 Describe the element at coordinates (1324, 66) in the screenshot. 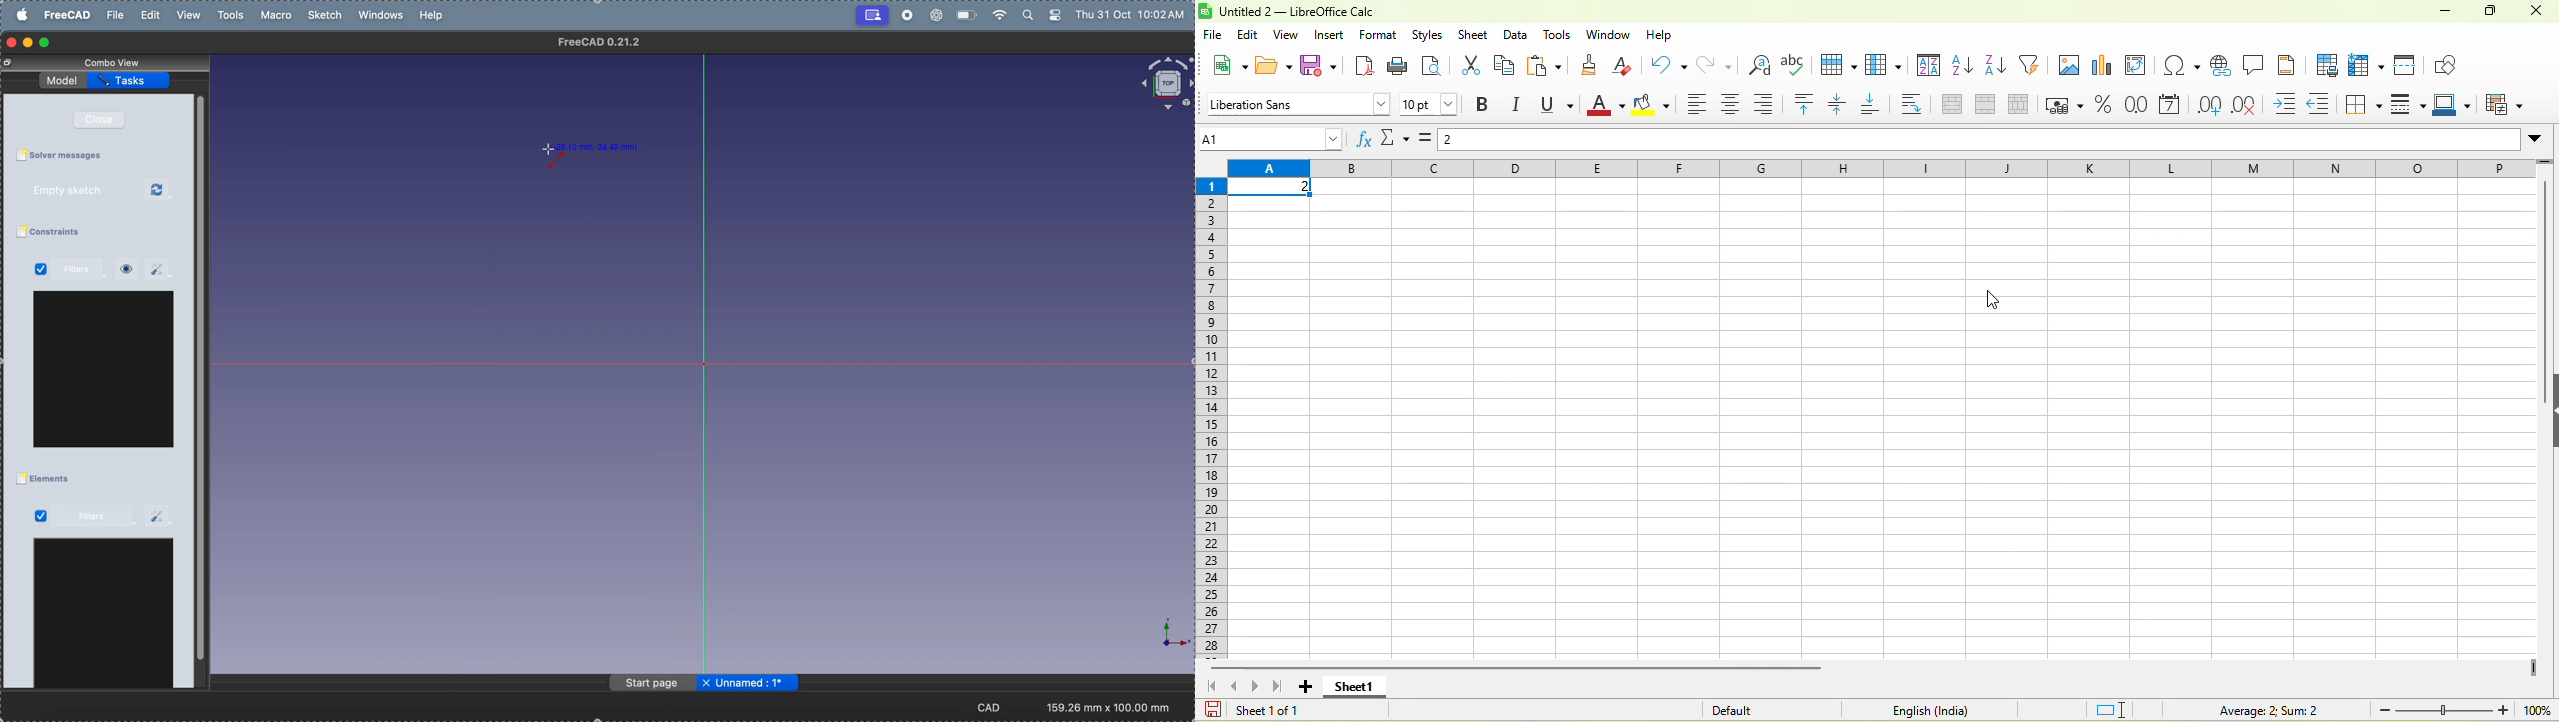

I see `save` at that location.